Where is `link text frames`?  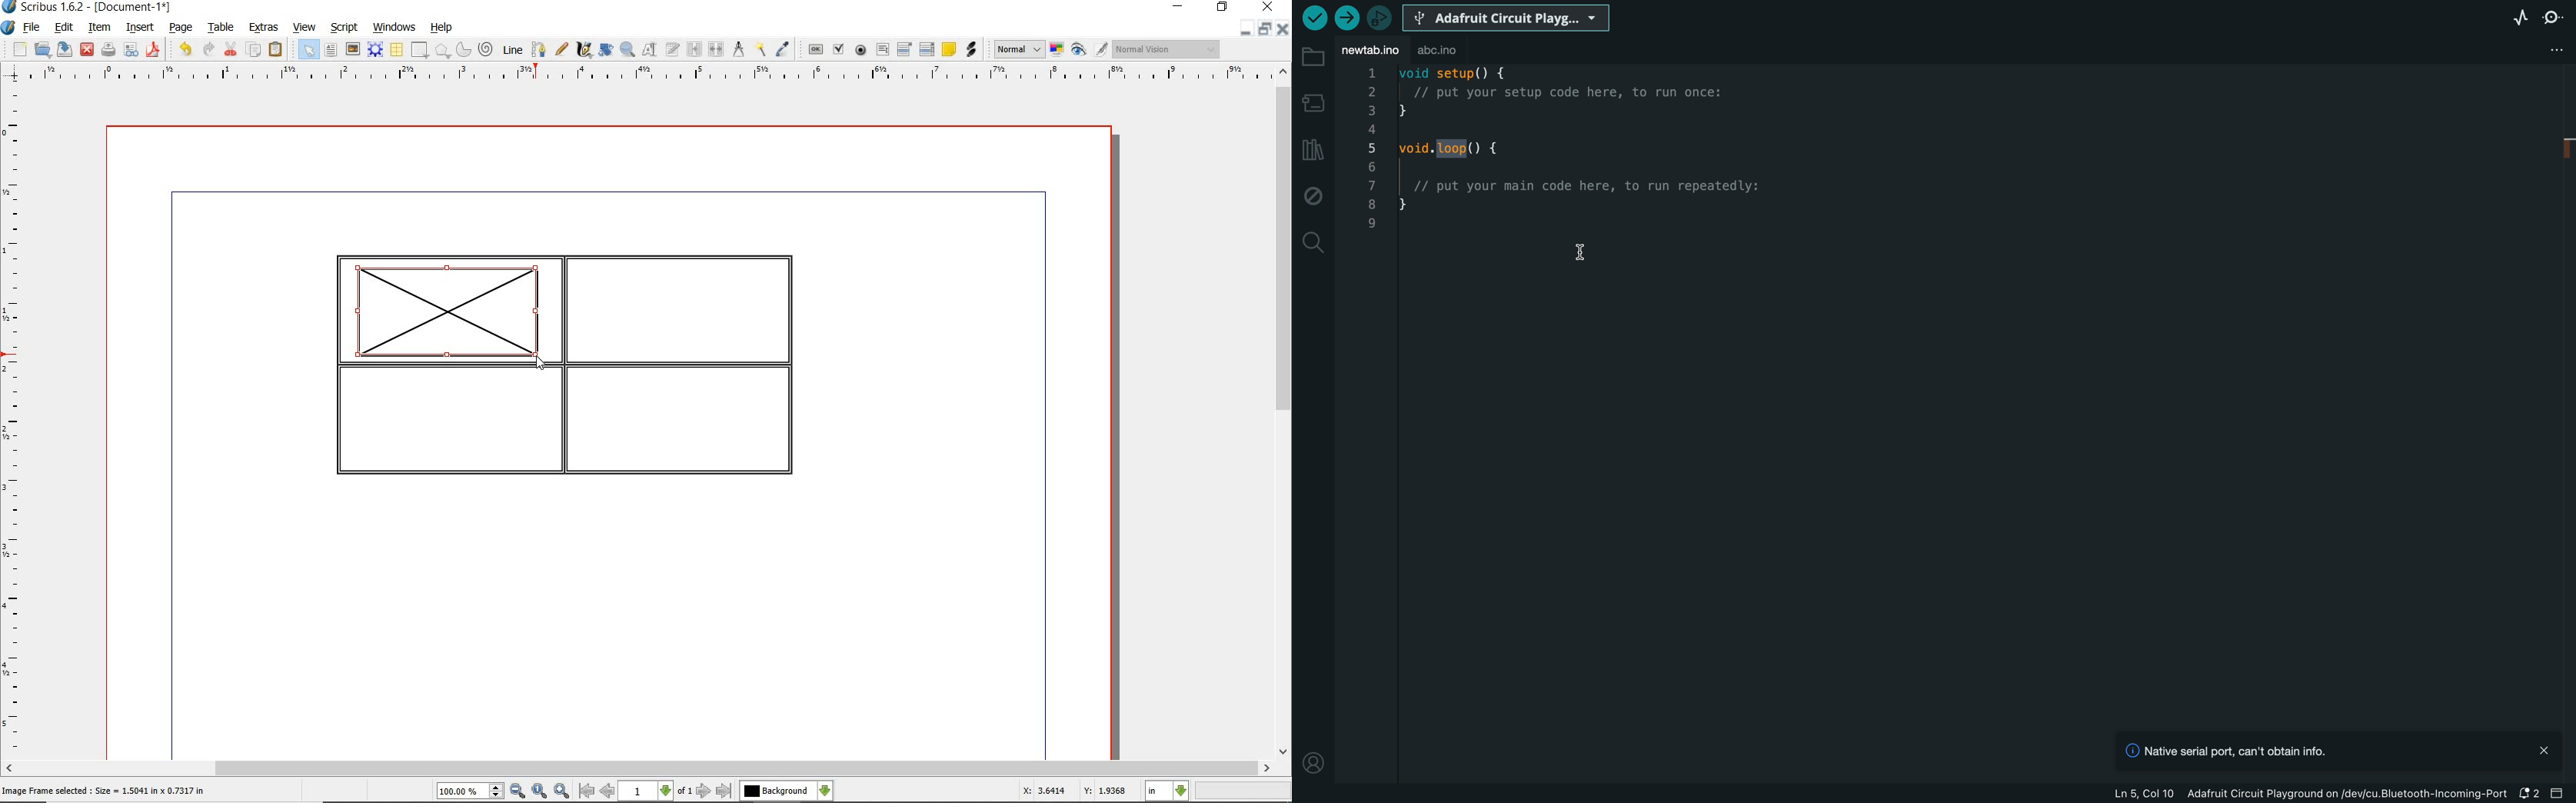 link text frames is located at coordinates (695, 49).